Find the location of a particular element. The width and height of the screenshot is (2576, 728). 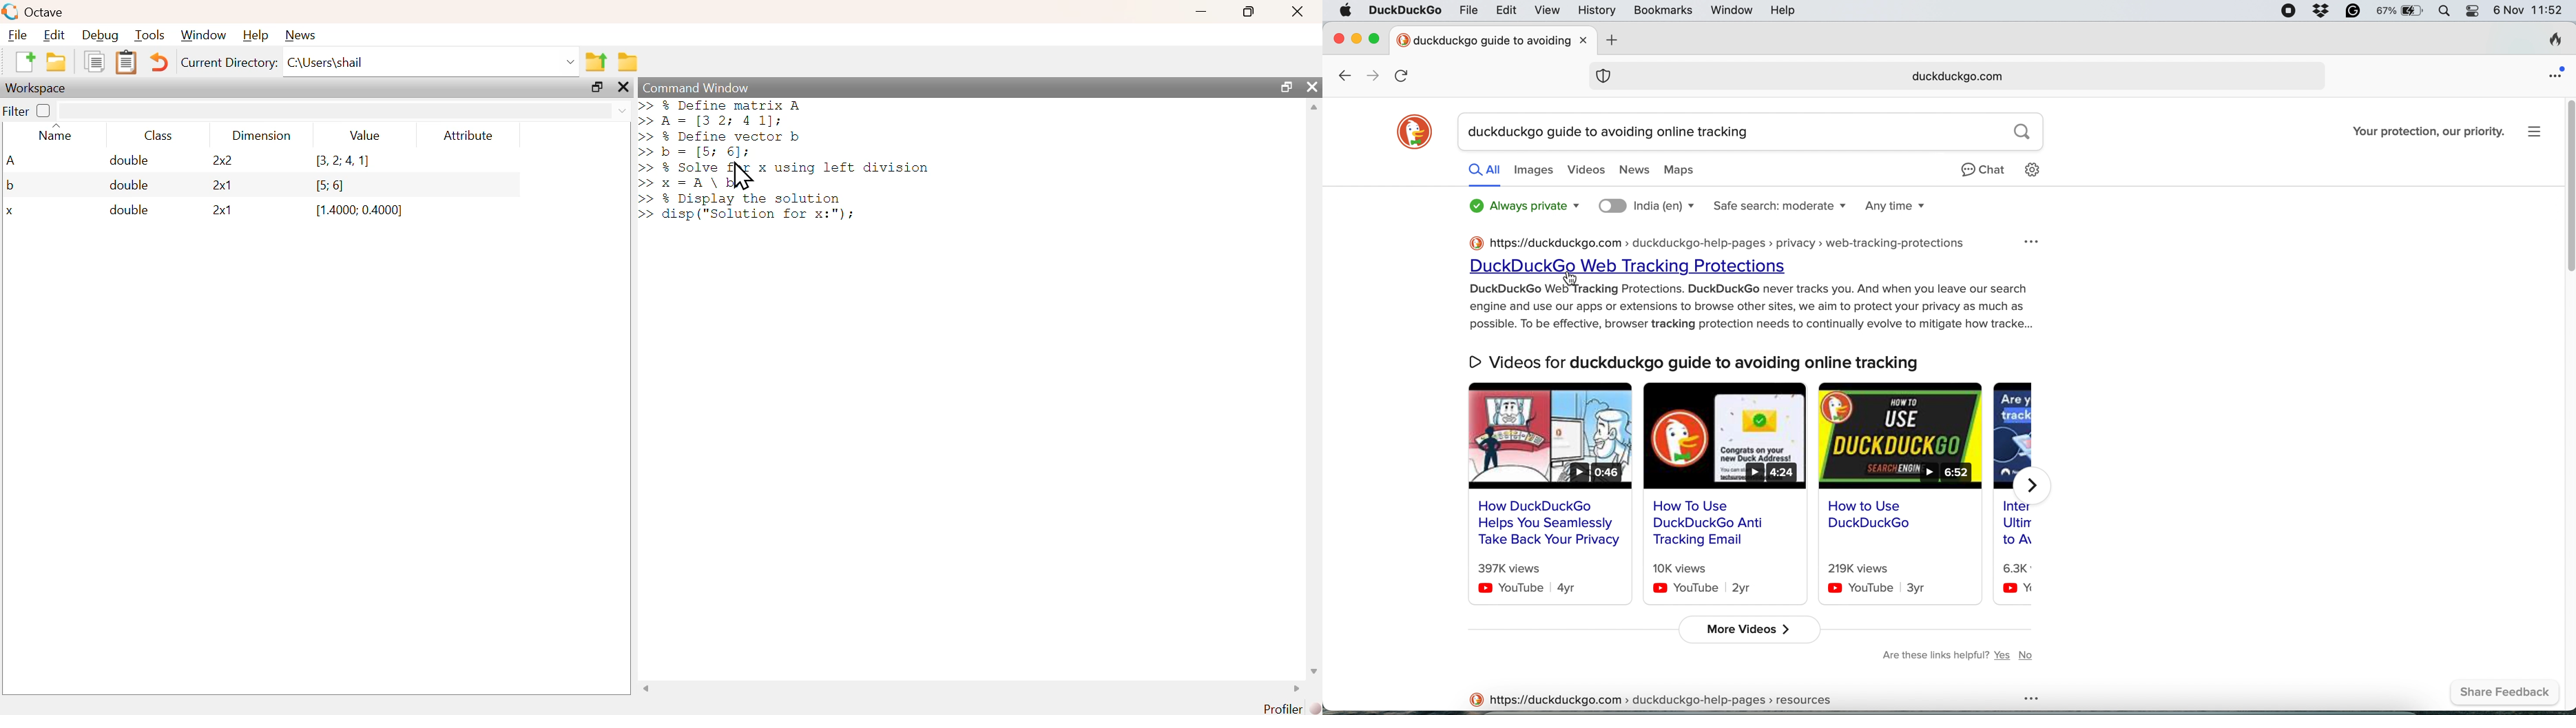

command window is located at coordinates (698, 87).